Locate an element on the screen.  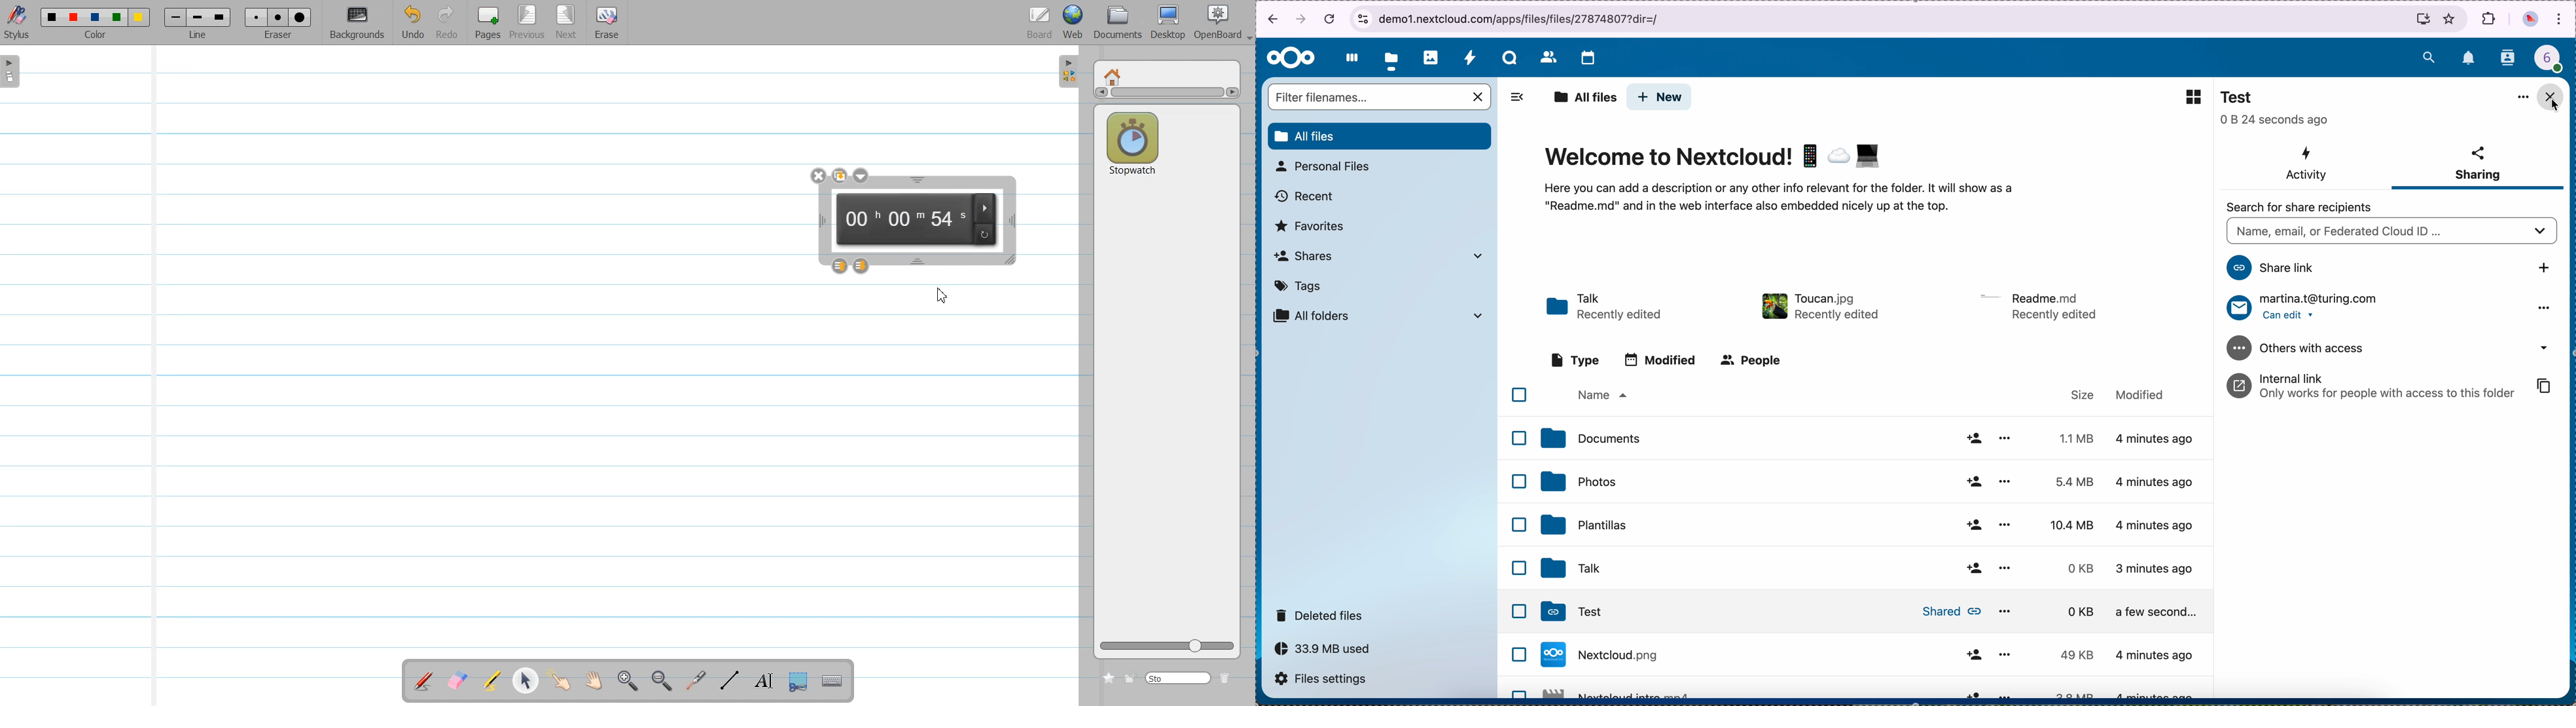
navigate foward is located at coordinates (1301, 20).